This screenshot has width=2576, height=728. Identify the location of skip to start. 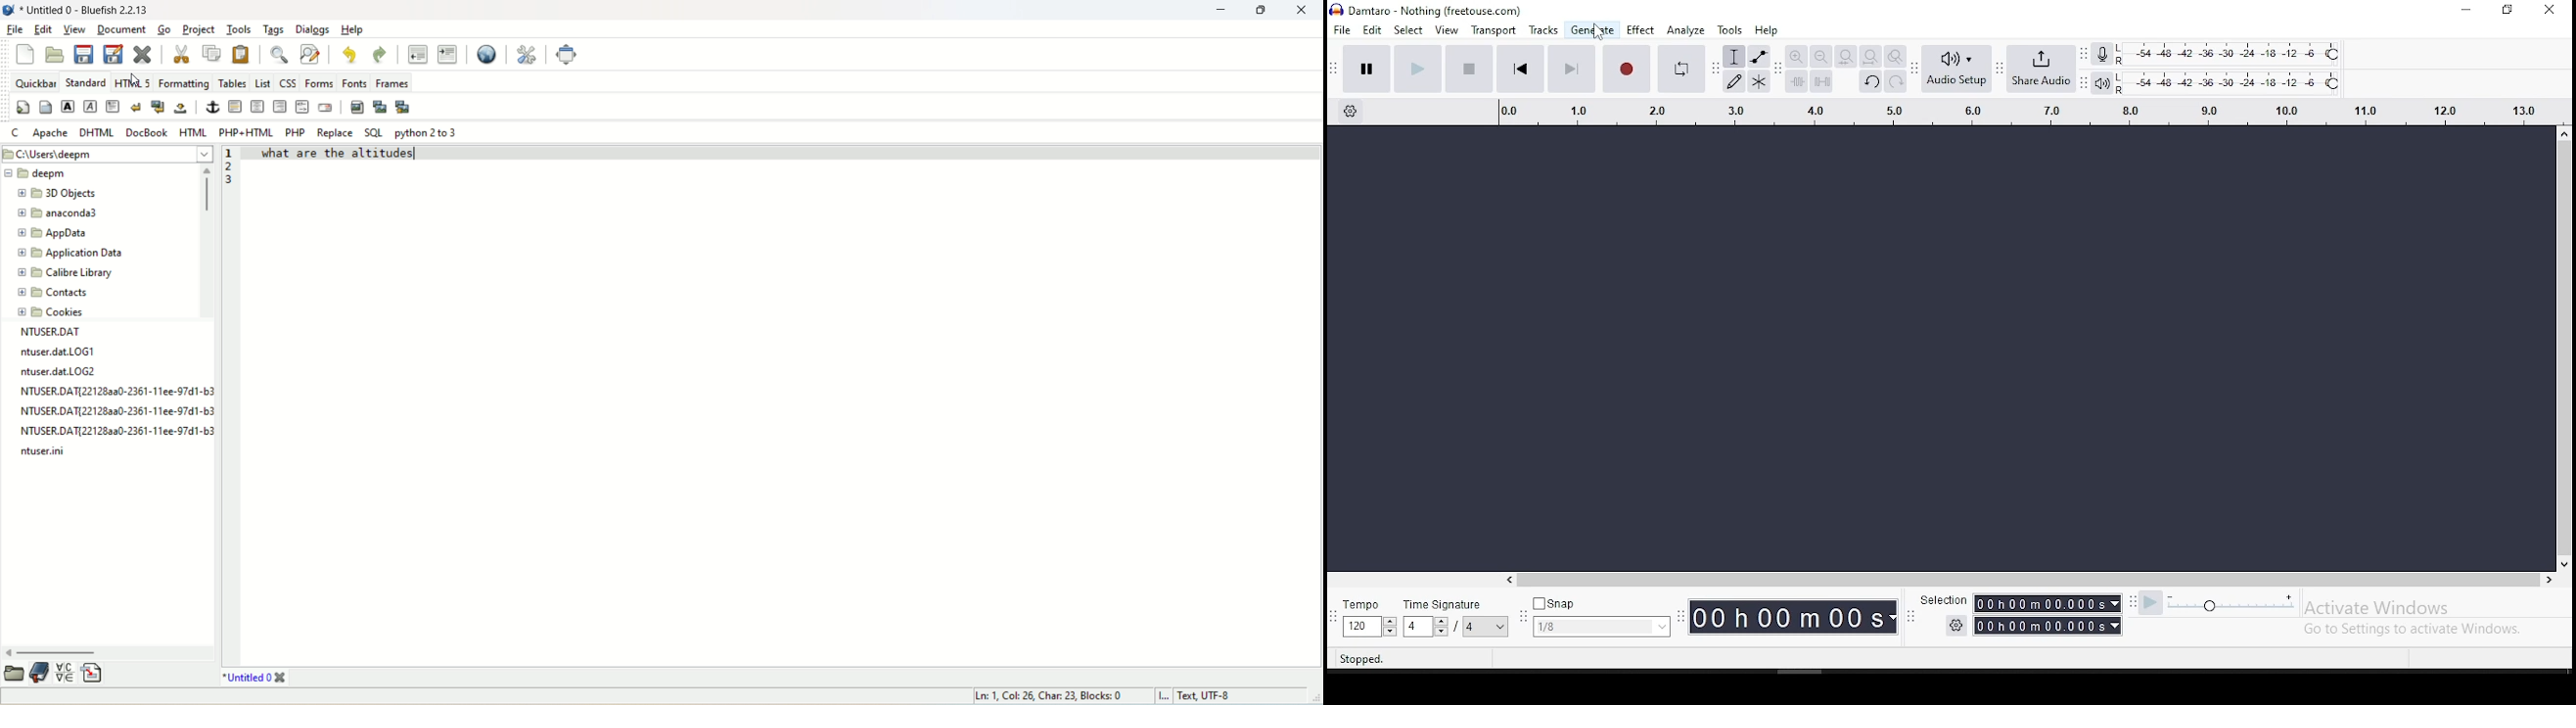
(1520, 70).